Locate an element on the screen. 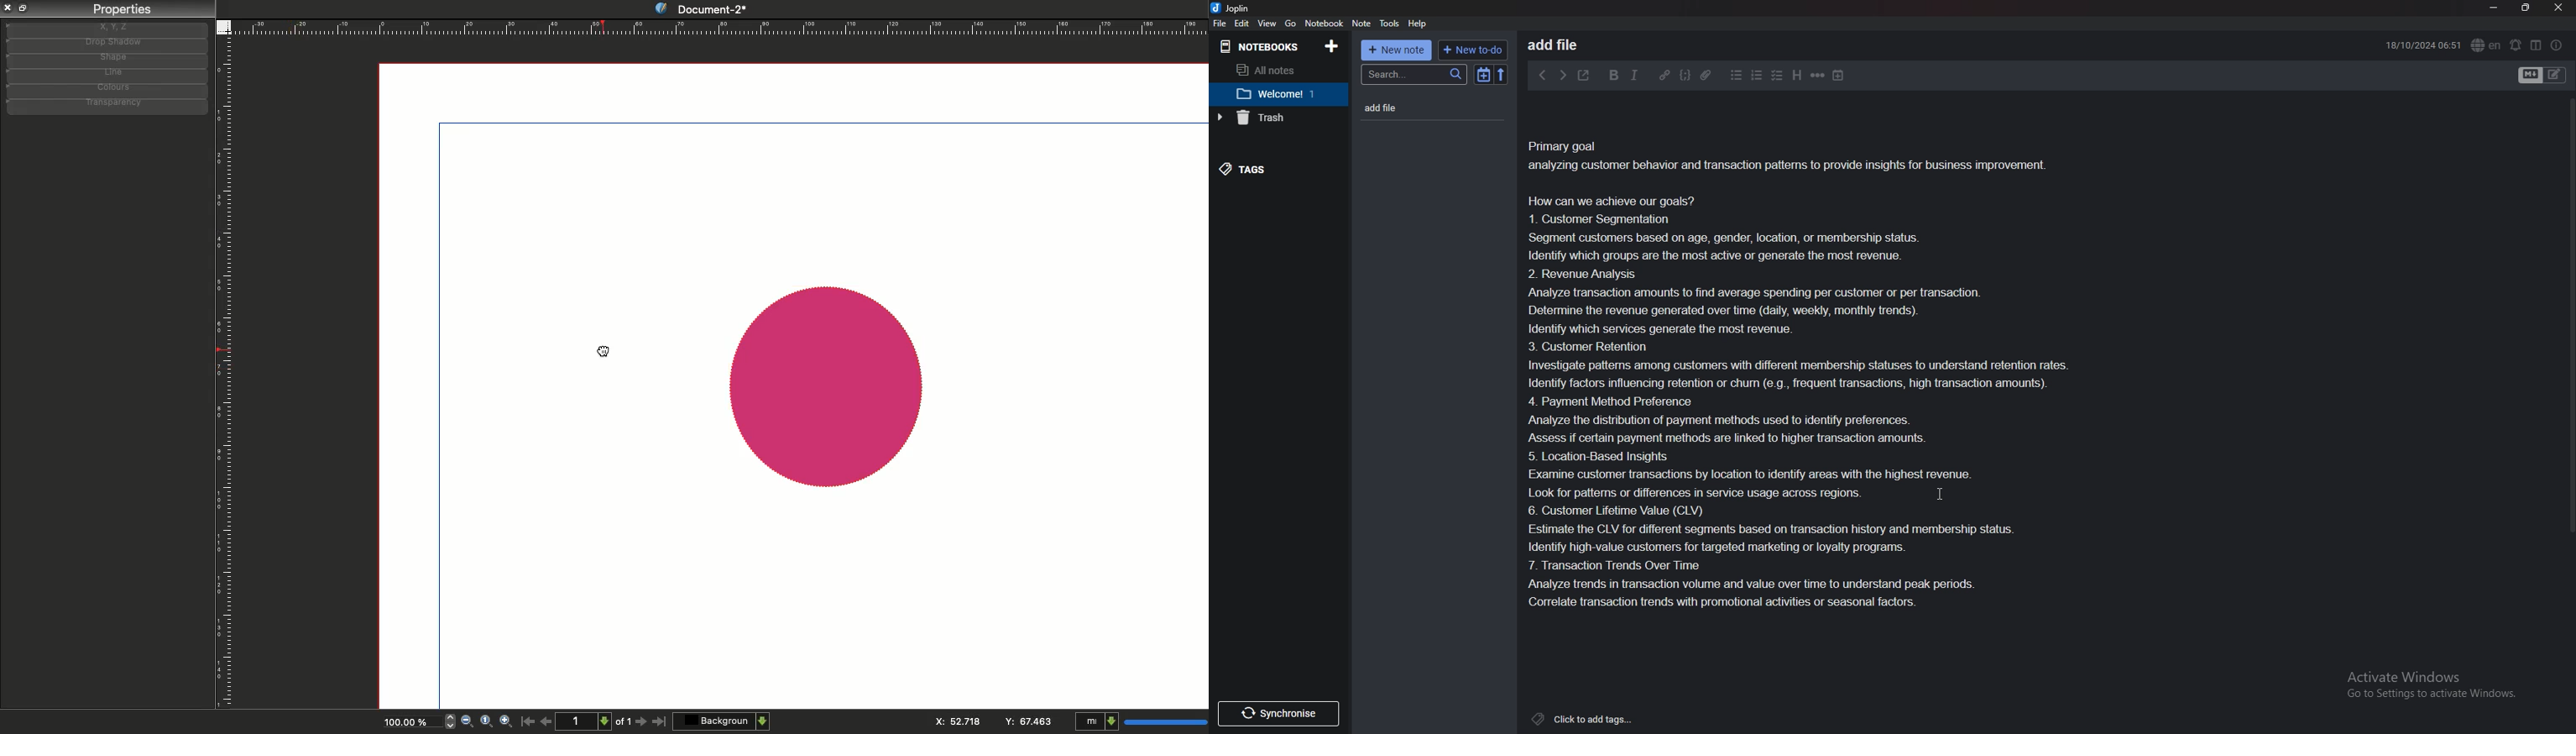 This screenshot has height=756, width=2576. Background is located at coordinates (723, 721).